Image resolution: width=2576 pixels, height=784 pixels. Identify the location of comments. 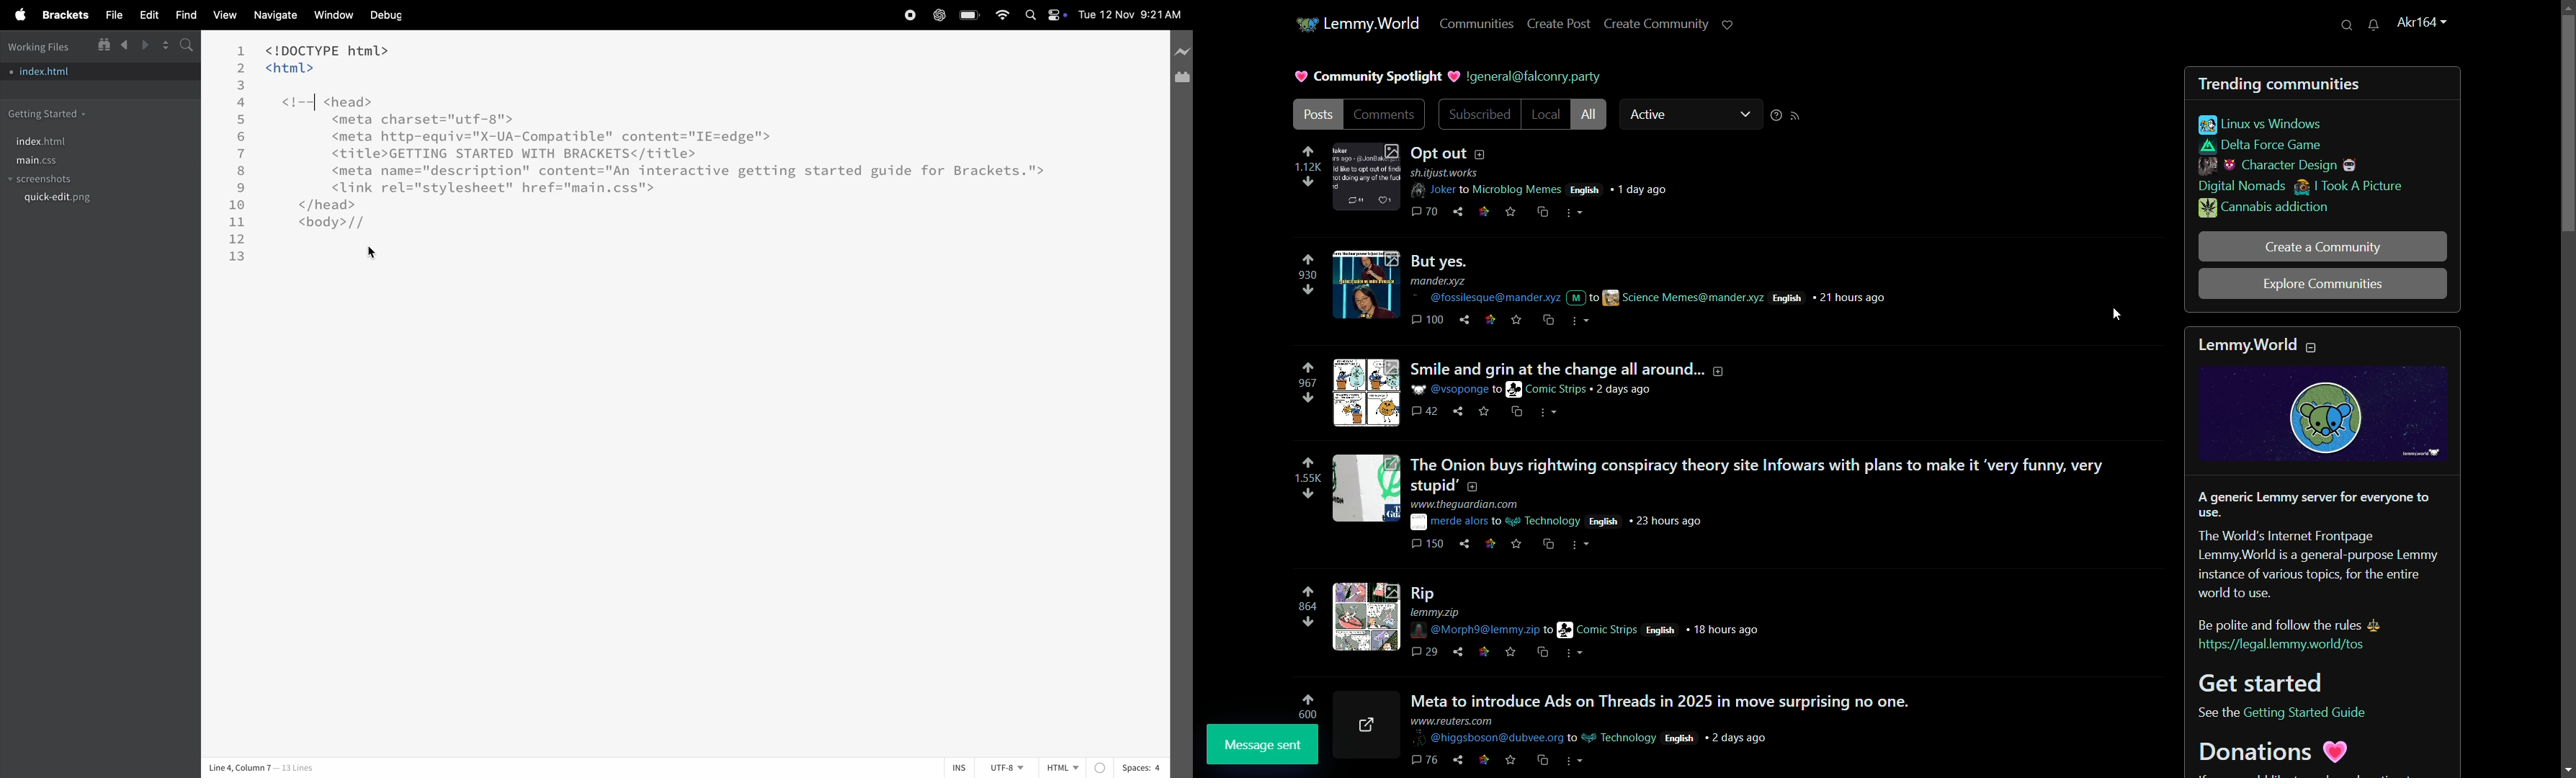
(1428, 650).